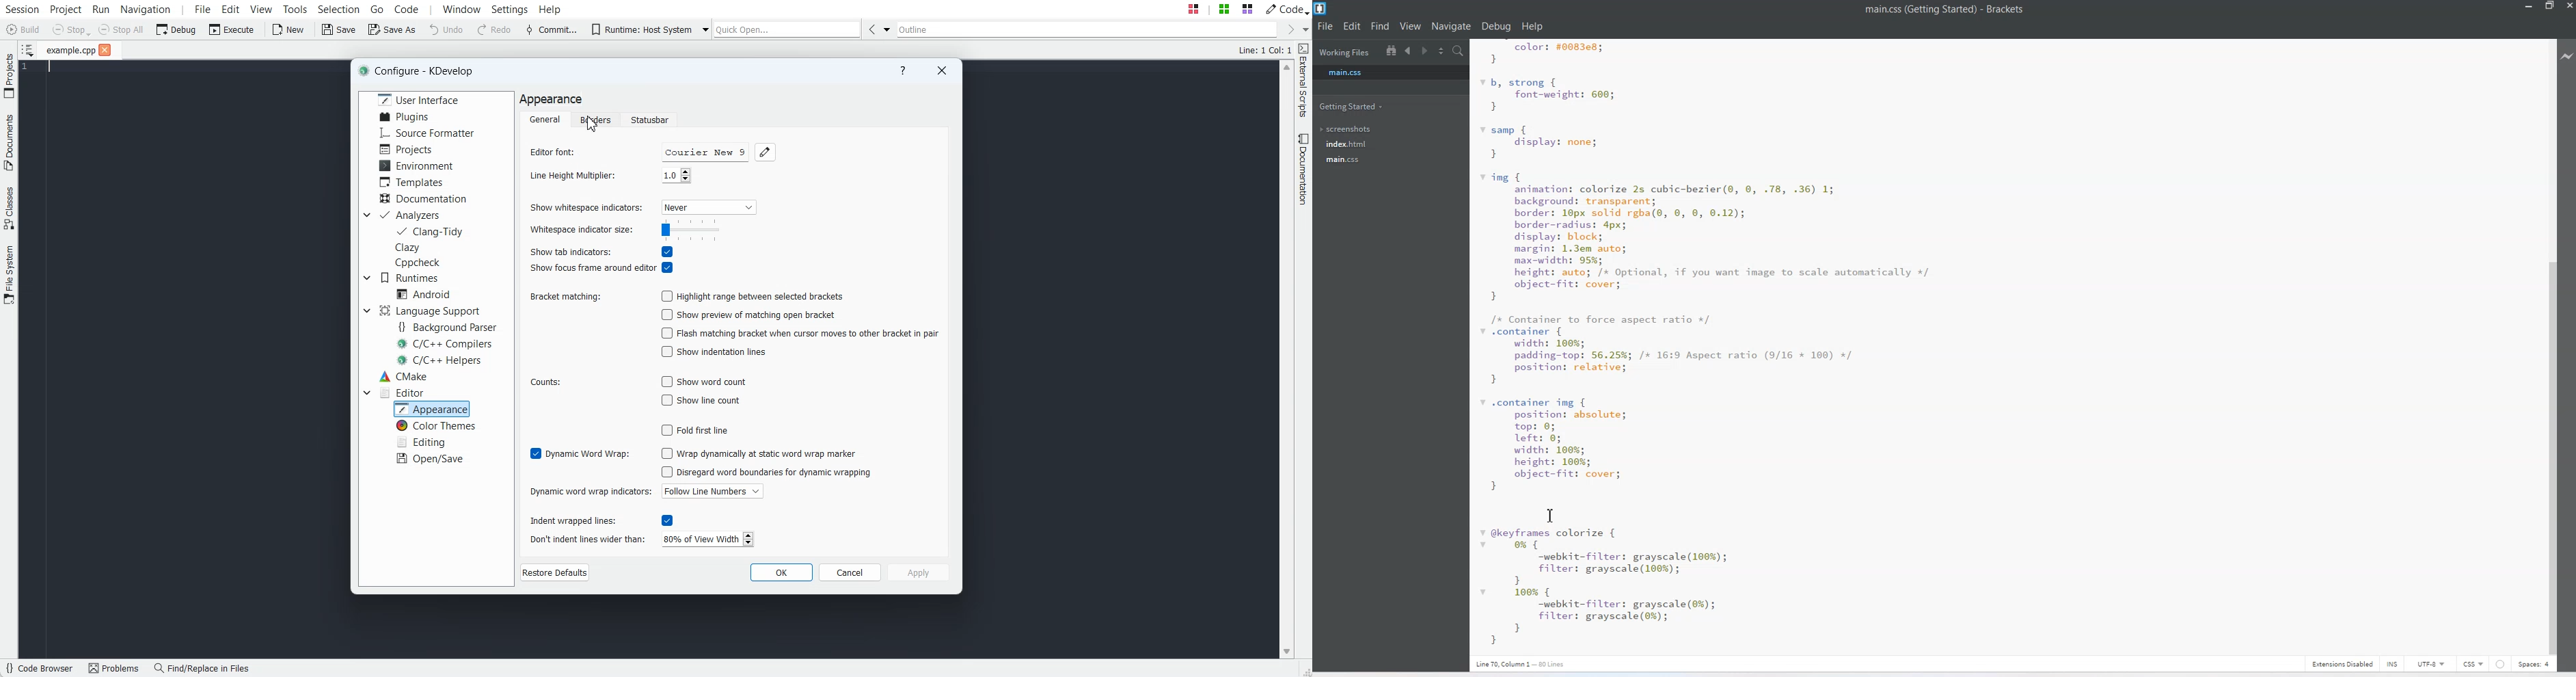  What do you see at coordinates (1321, 9) in the screenshot?
I see `Logo` at bounding box center [1321, 9].